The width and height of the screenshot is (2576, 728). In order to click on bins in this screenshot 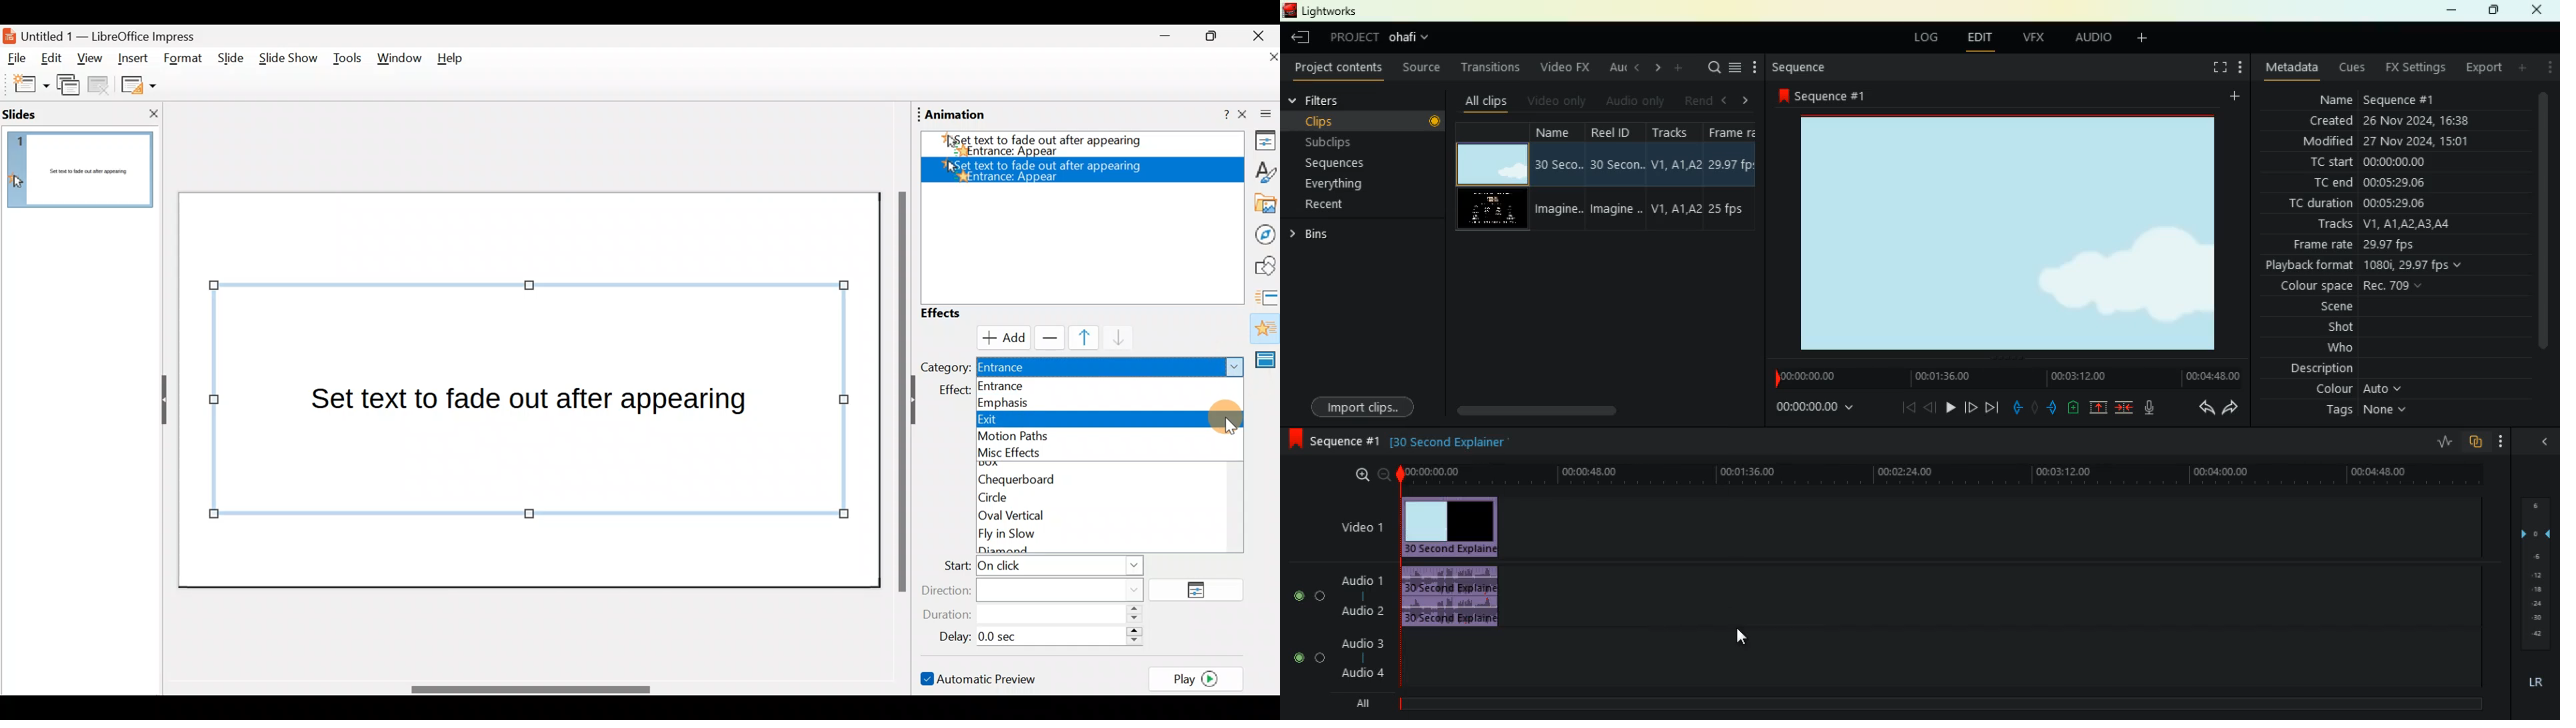, I will do `click(1344, 235)`.